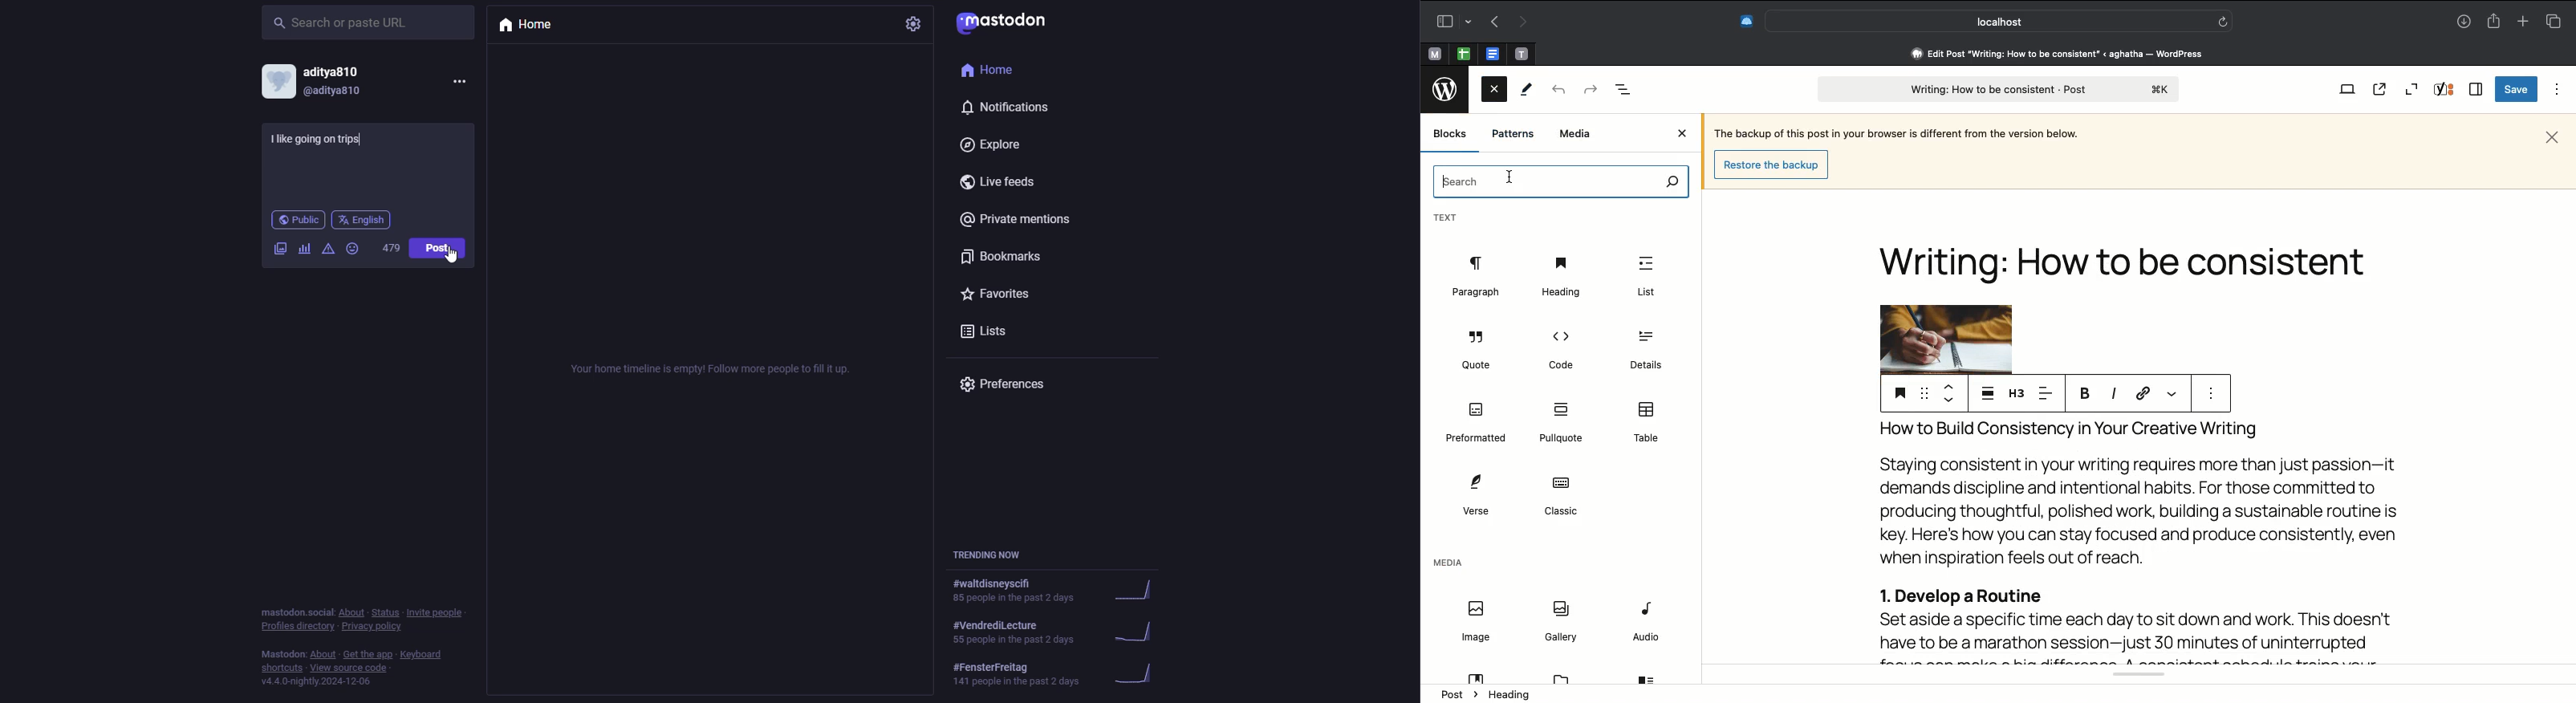  Describe the element at coordinates (2525, 21) in the screenshot. I see `Add new tab` at that location.